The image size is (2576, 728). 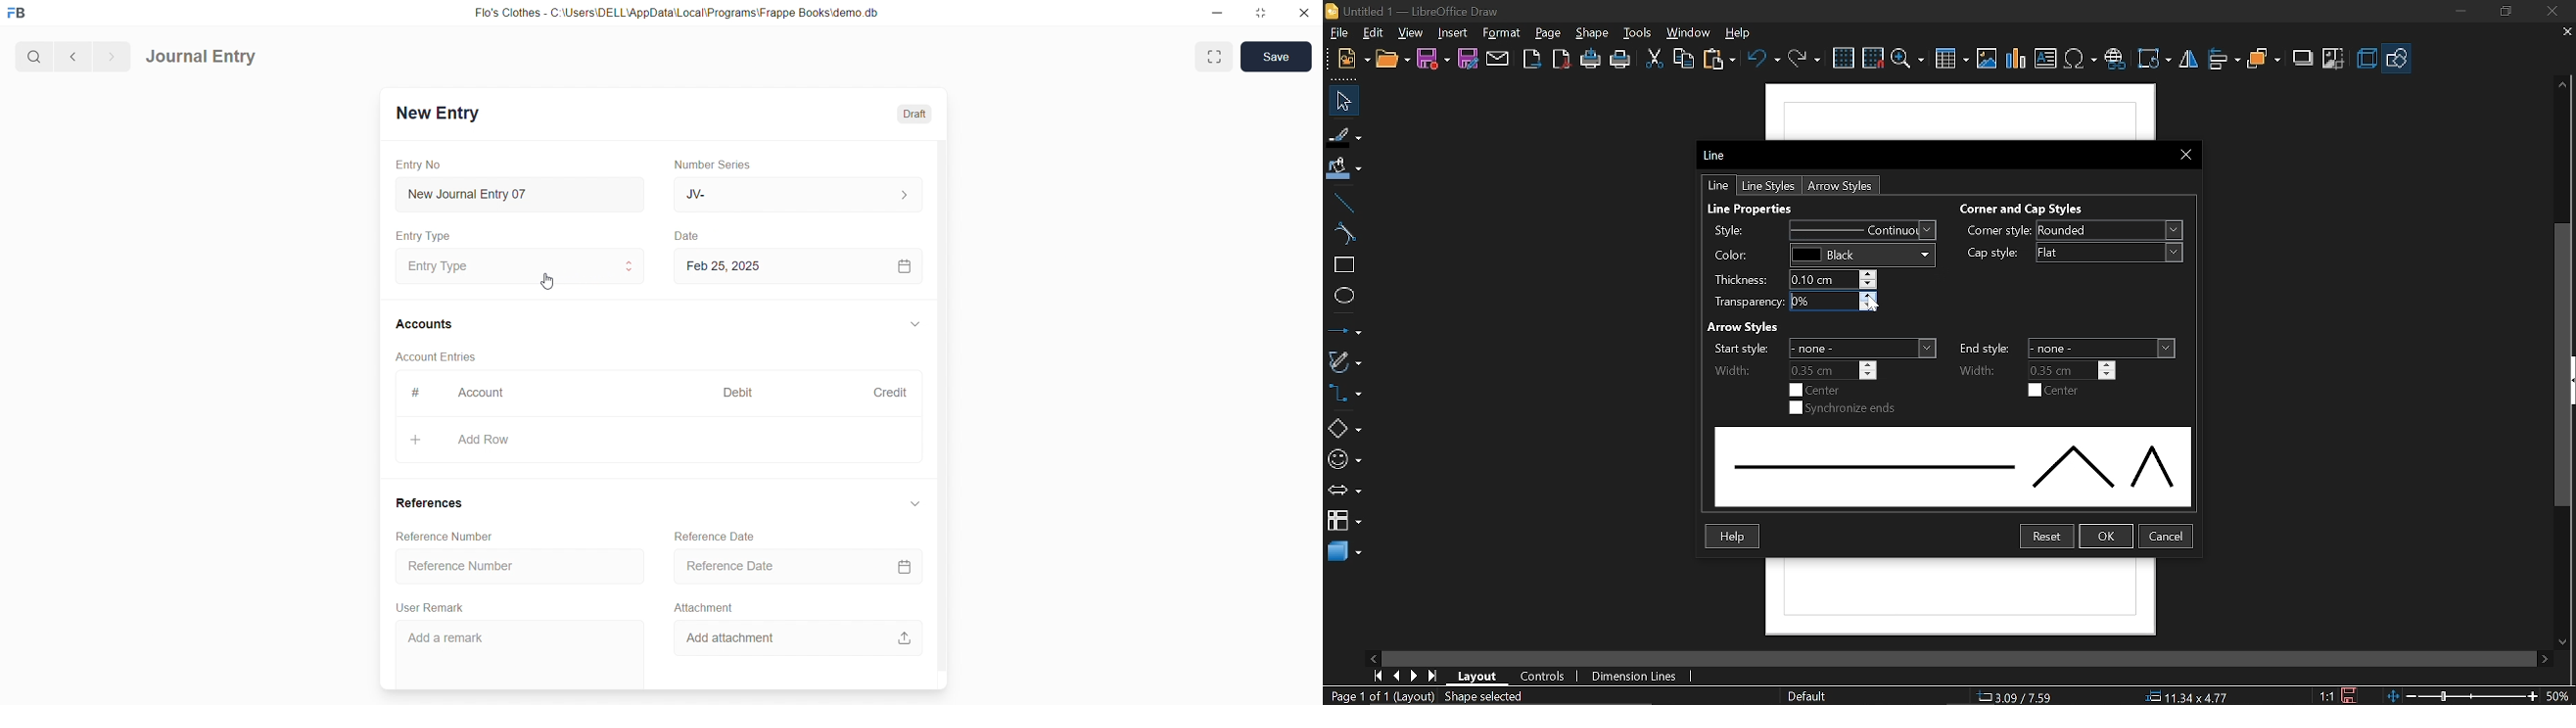 I want to click on shapes, so click(x=2396, y=57).